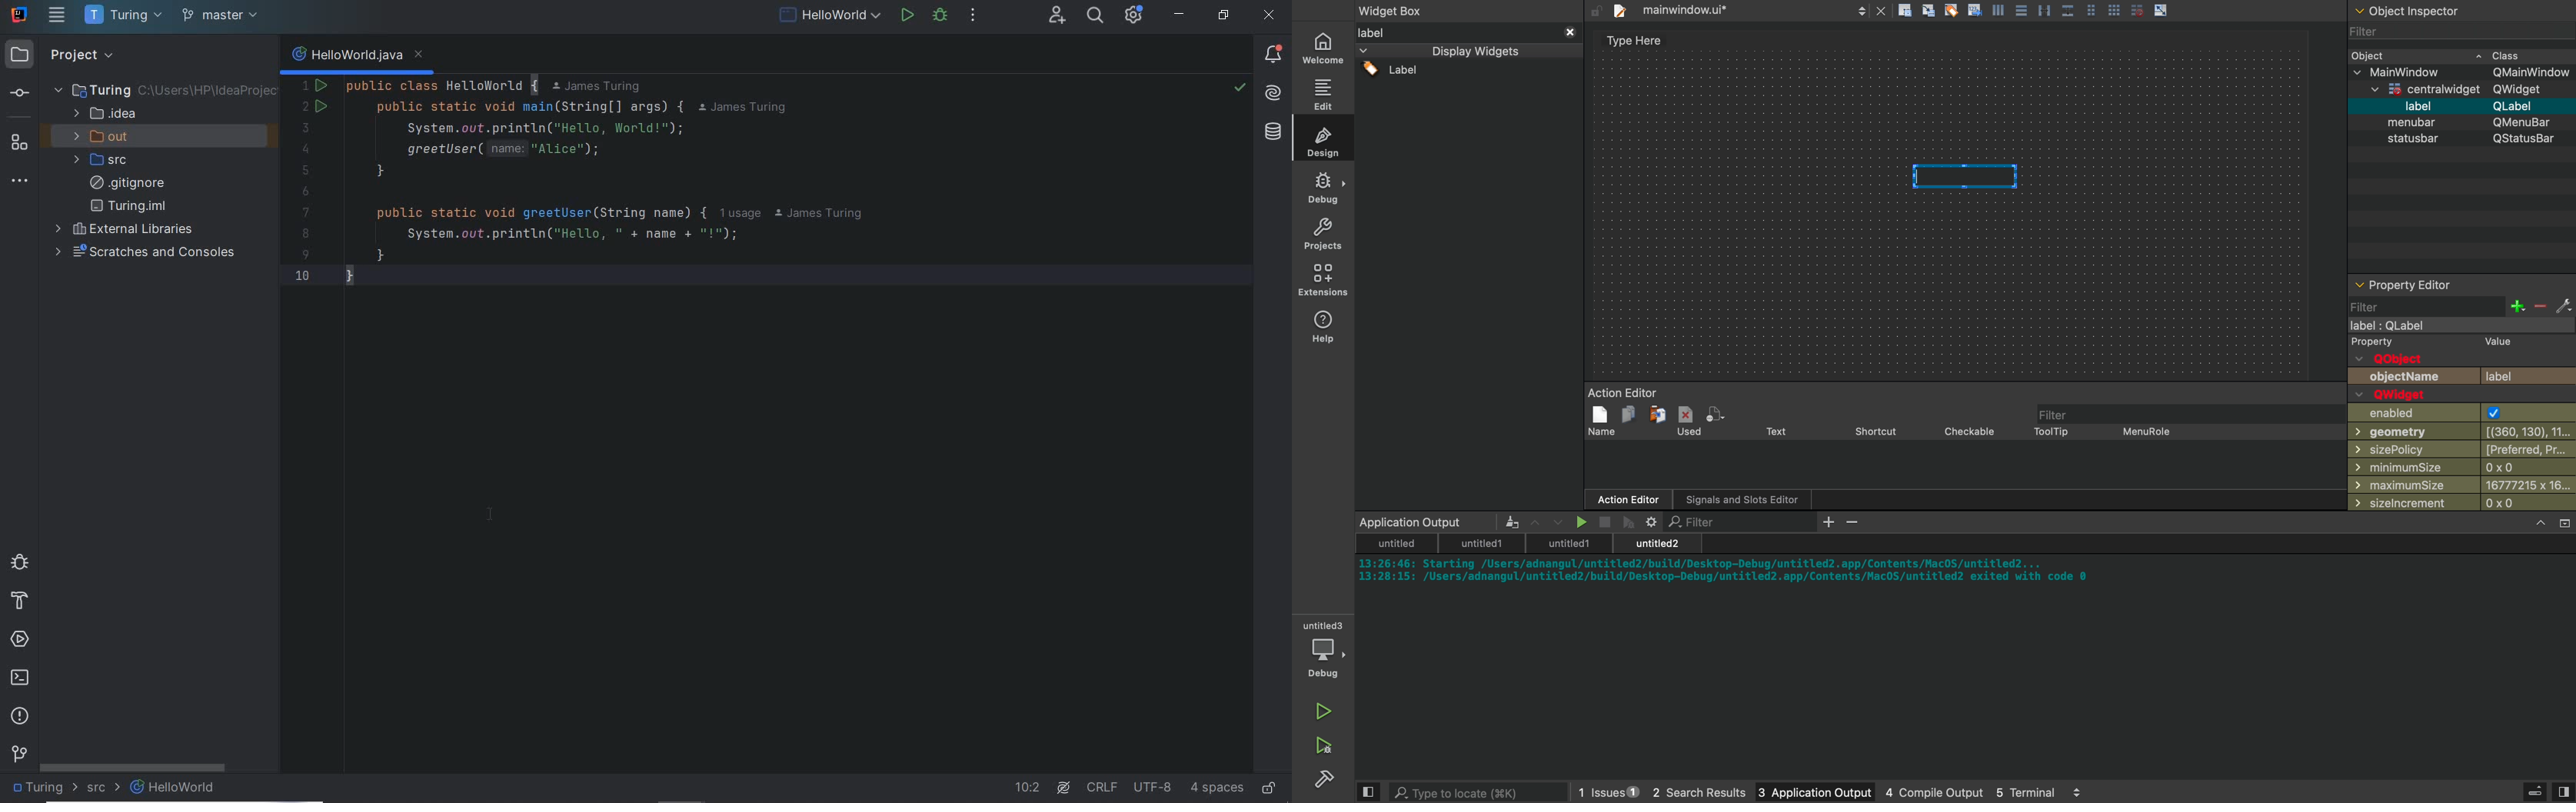 Image resolution: width=2576 pixels, height=812 pixels. Describe the element at coordinates (1407, 10) in the screenshot. I see `widget box` at that location.